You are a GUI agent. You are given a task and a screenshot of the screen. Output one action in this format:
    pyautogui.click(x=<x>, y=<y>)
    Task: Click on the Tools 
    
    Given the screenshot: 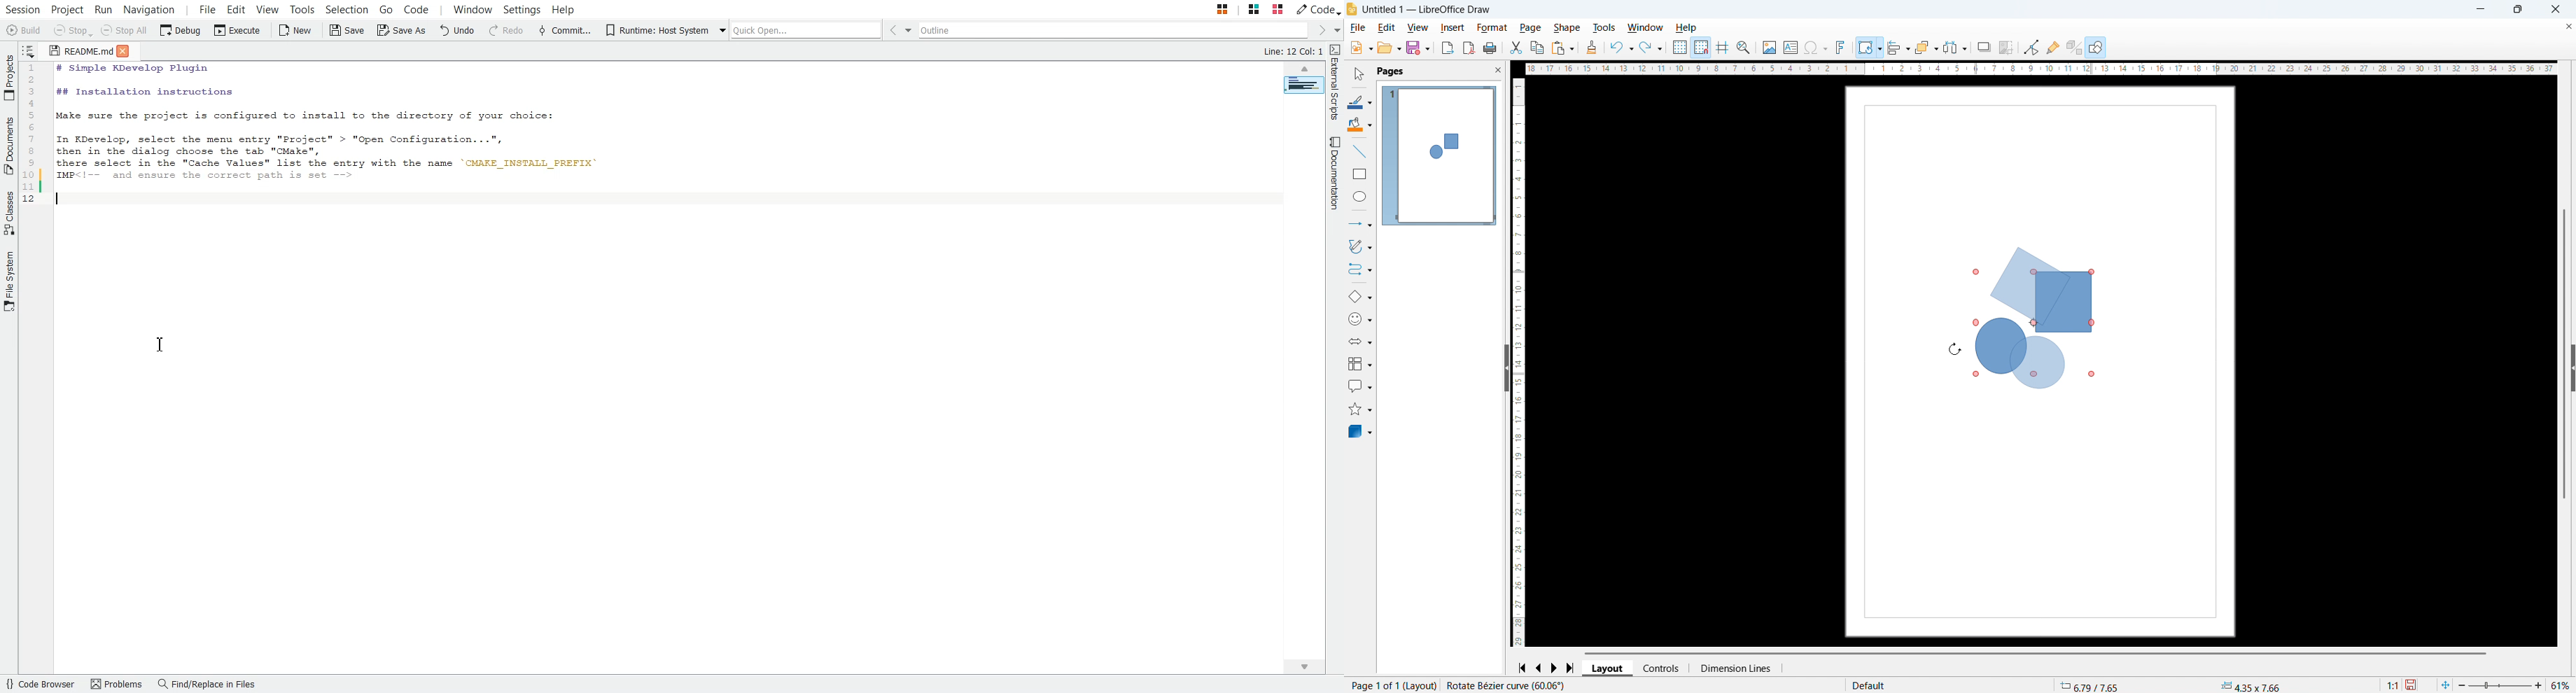 What is the action you would take?
    pyautogui.click(x=1605, y=27)
    